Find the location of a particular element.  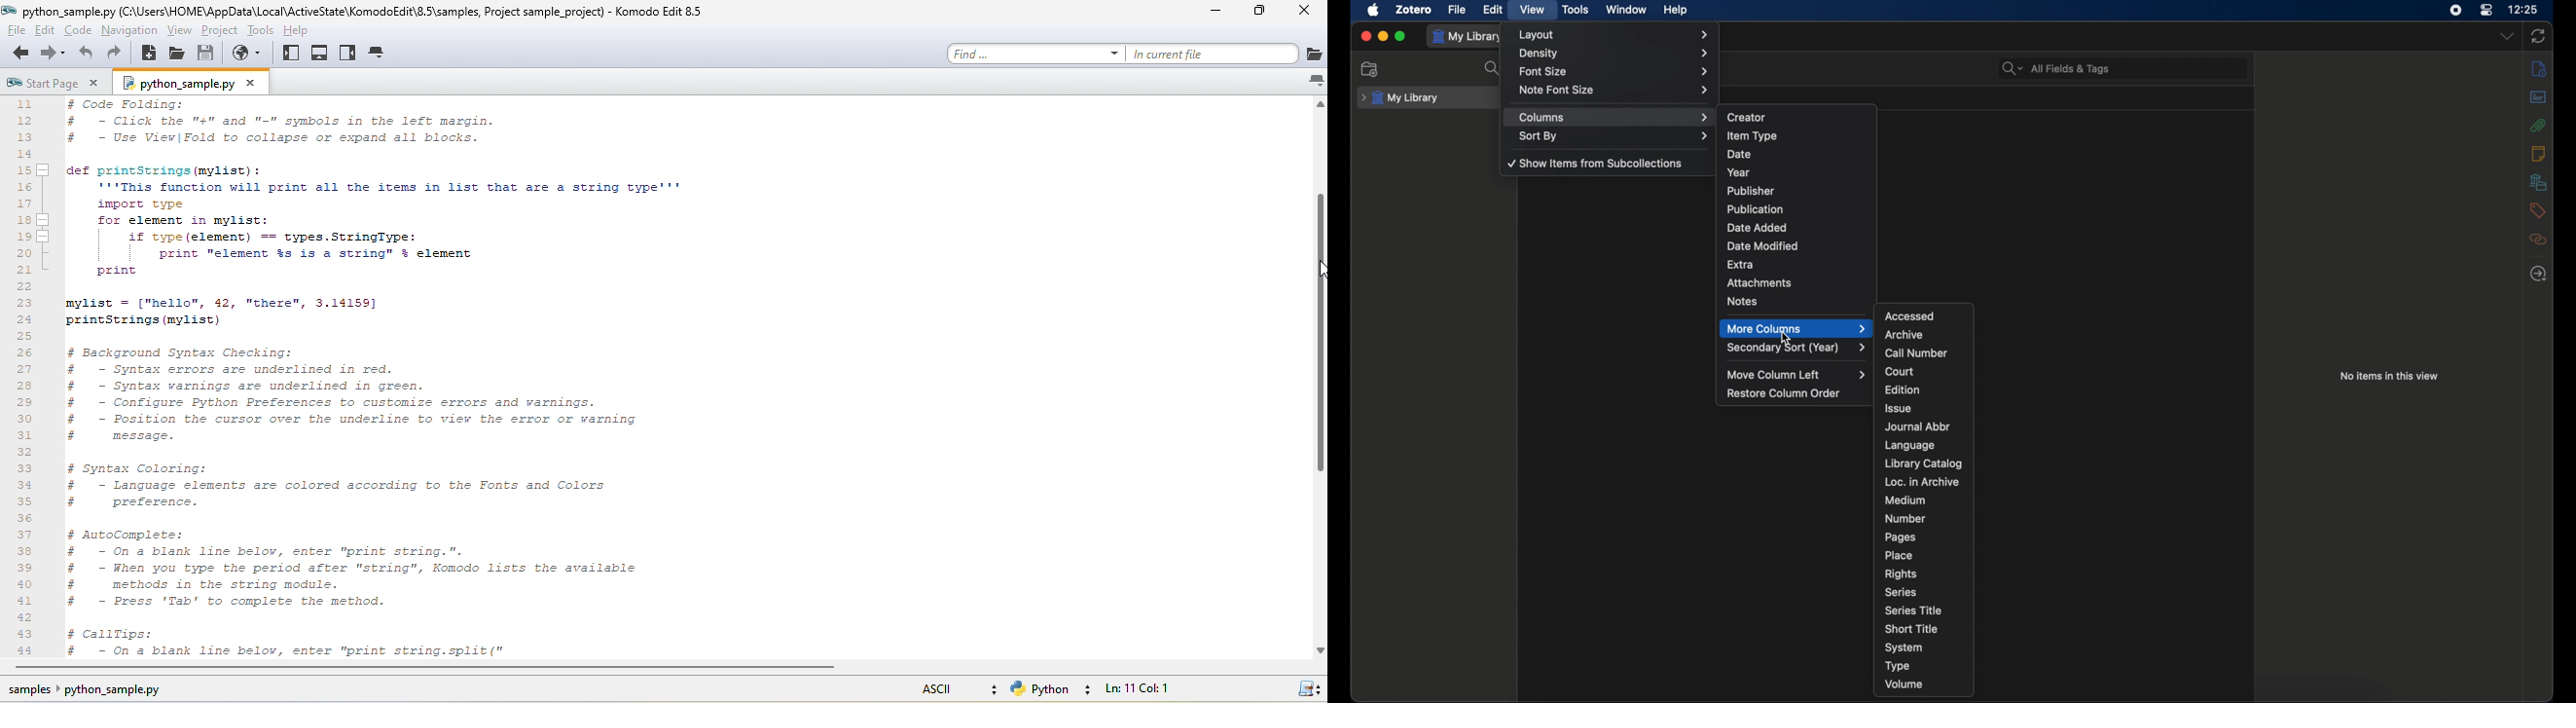

in current file is located at coordinates (1225, 54).